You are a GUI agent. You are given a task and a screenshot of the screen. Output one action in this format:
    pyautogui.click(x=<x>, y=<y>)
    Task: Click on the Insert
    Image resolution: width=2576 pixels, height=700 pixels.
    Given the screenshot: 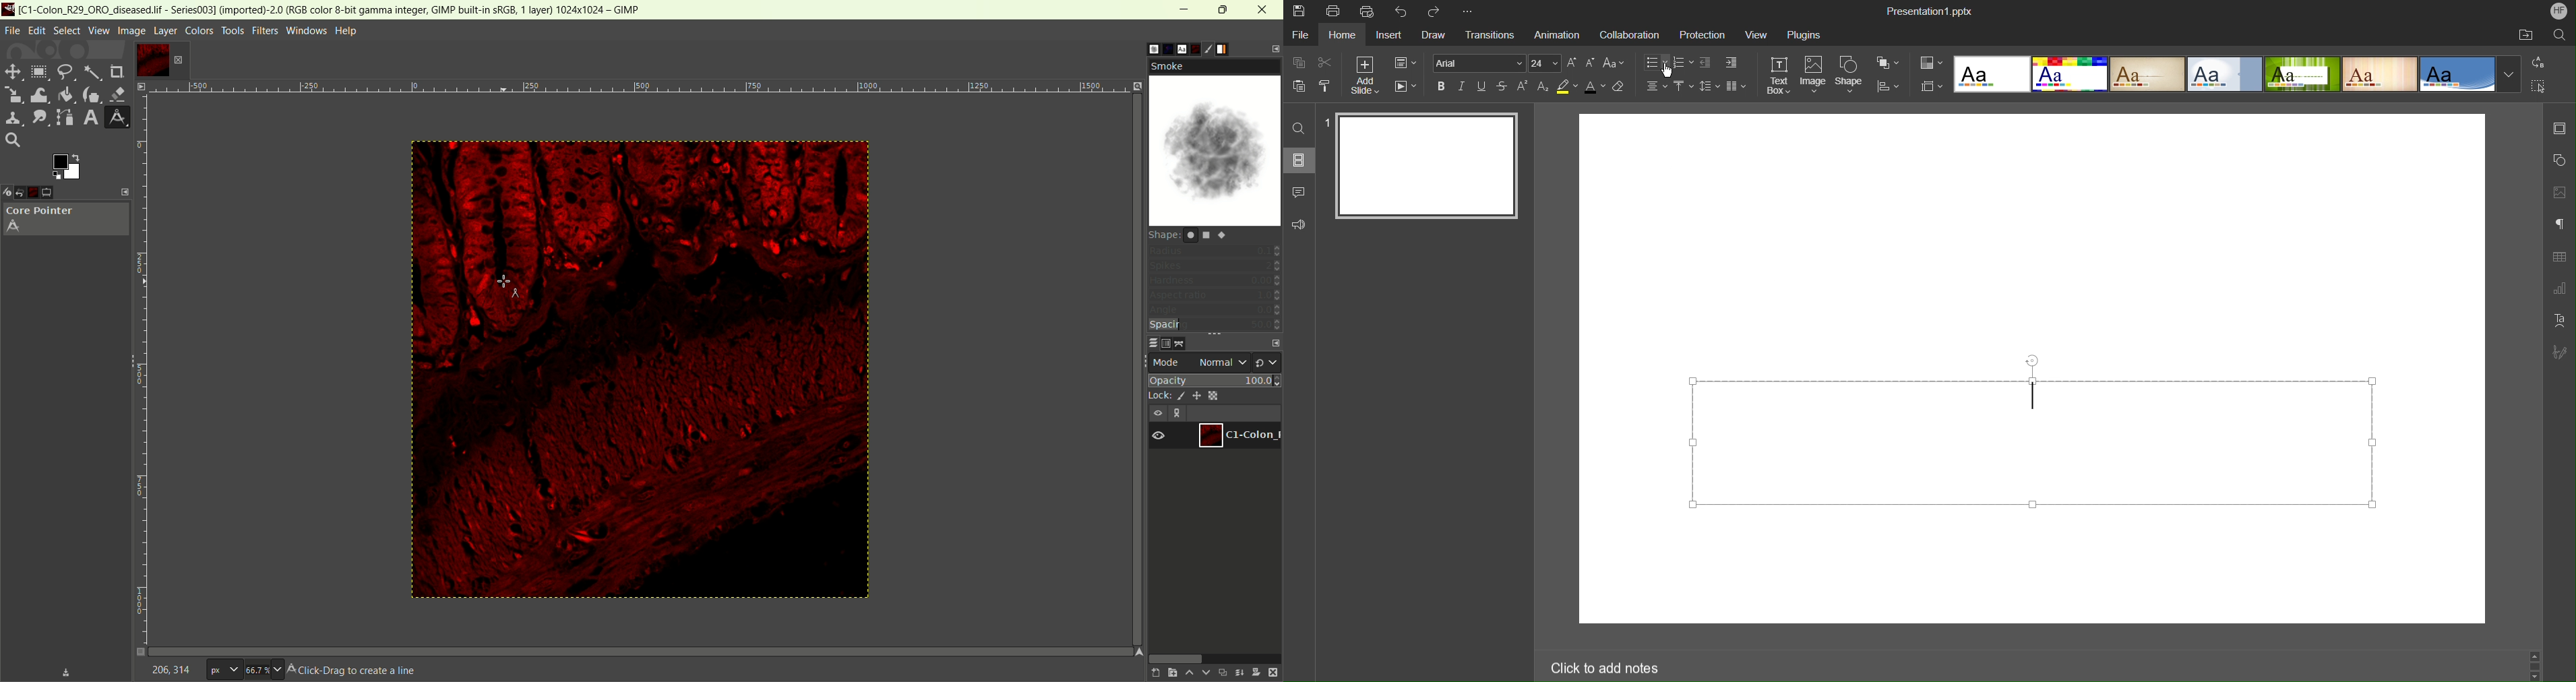 What is the action you would take?
    pyautogui.click(x=1390, y=35)
    